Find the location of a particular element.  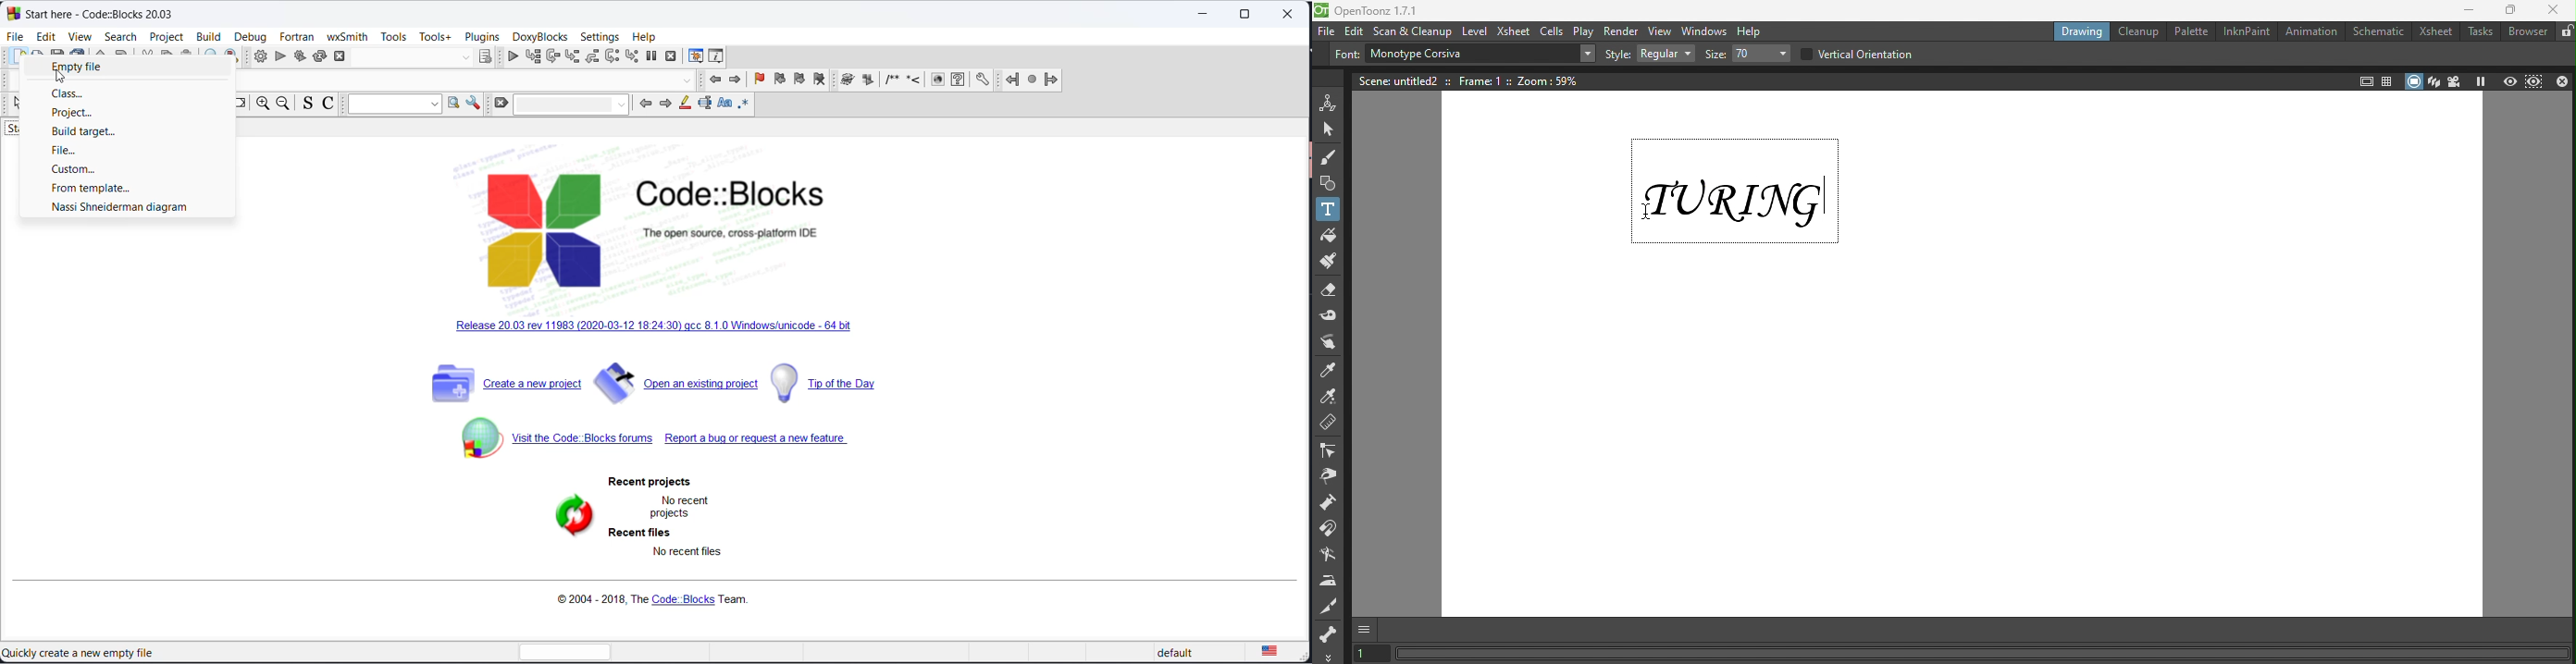

break debugging is located at coordinates (652, 57).